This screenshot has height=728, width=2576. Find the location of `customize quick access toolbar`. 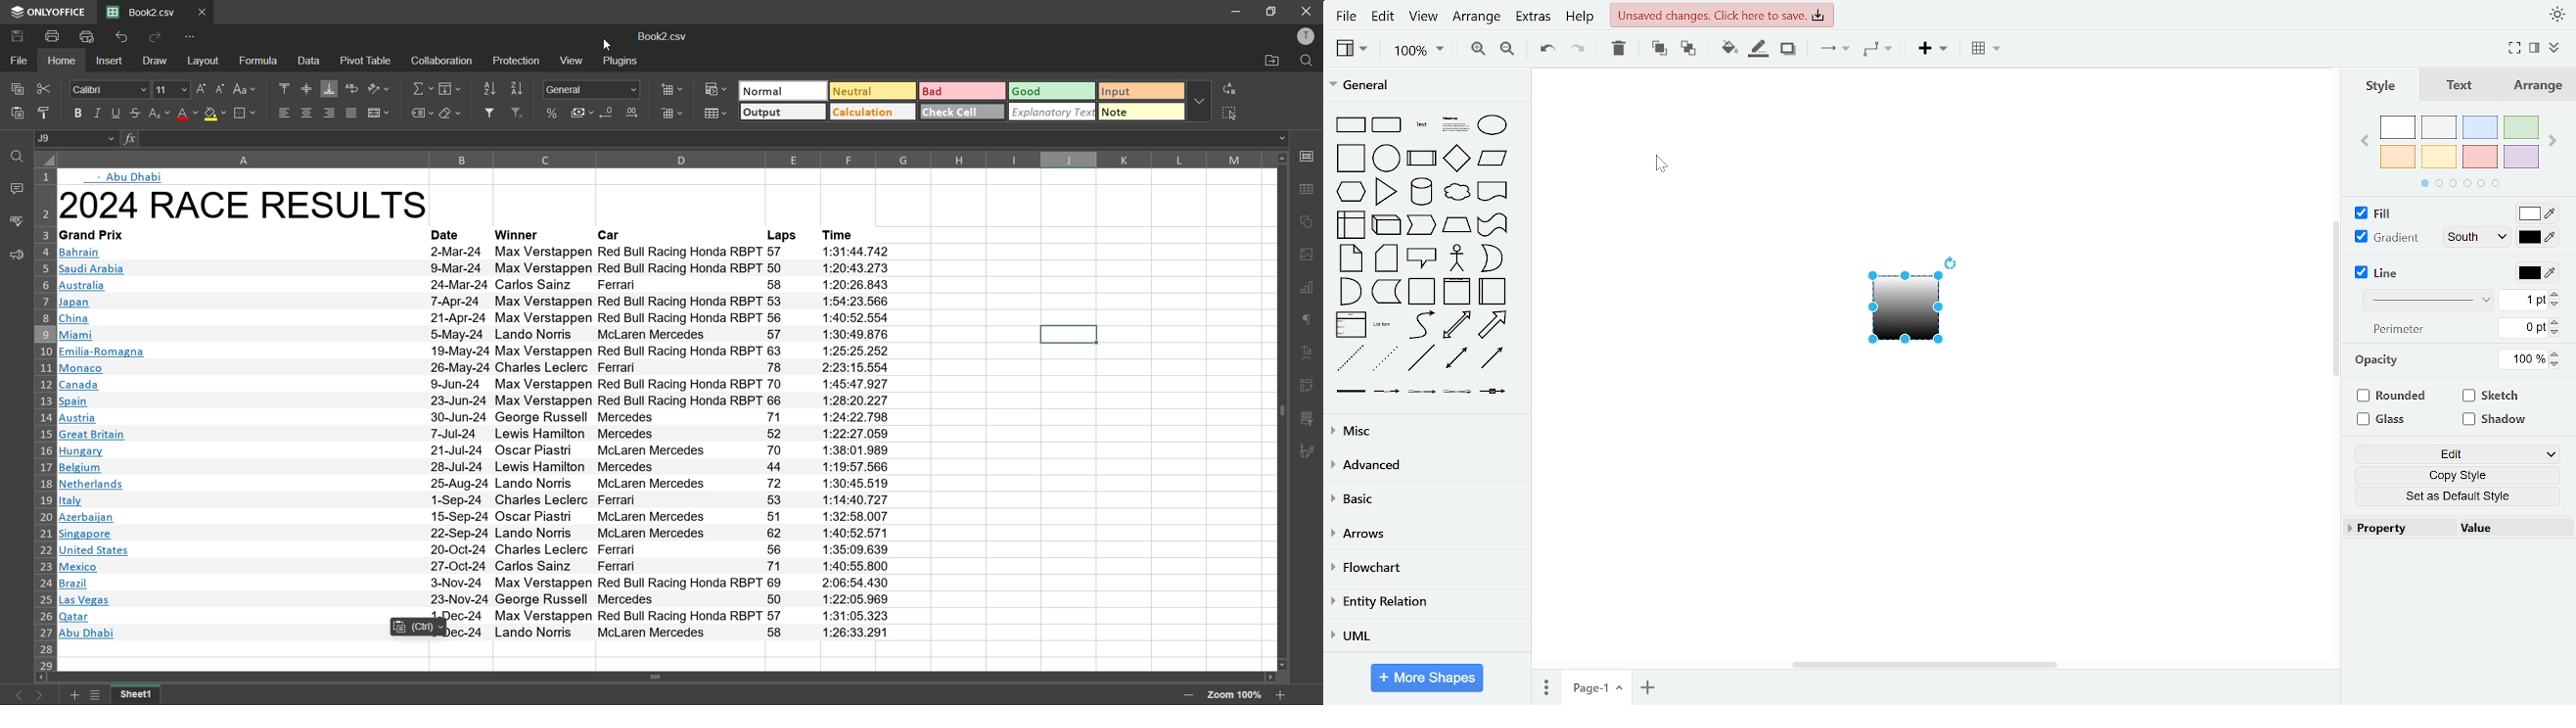

customize quick access toolbar is located at coordinates (191, 36).